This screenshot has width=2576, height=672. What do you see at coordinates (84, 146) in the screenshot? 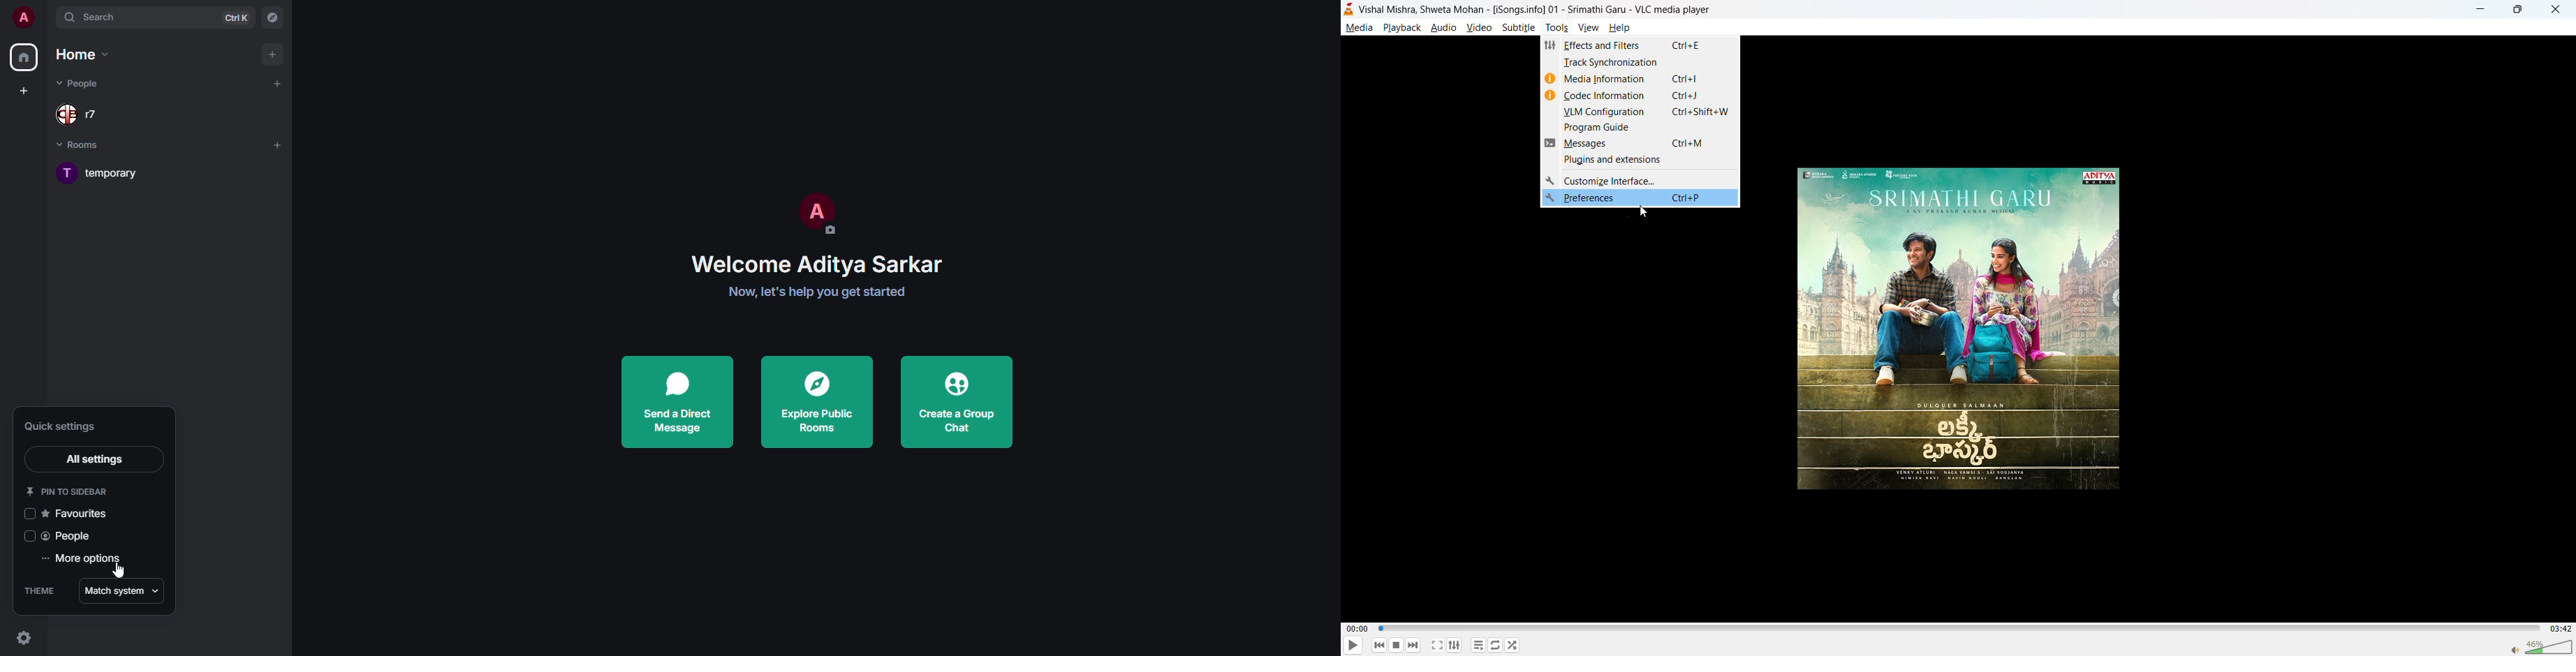
I see `rooms` at bounding box center [84, 146].